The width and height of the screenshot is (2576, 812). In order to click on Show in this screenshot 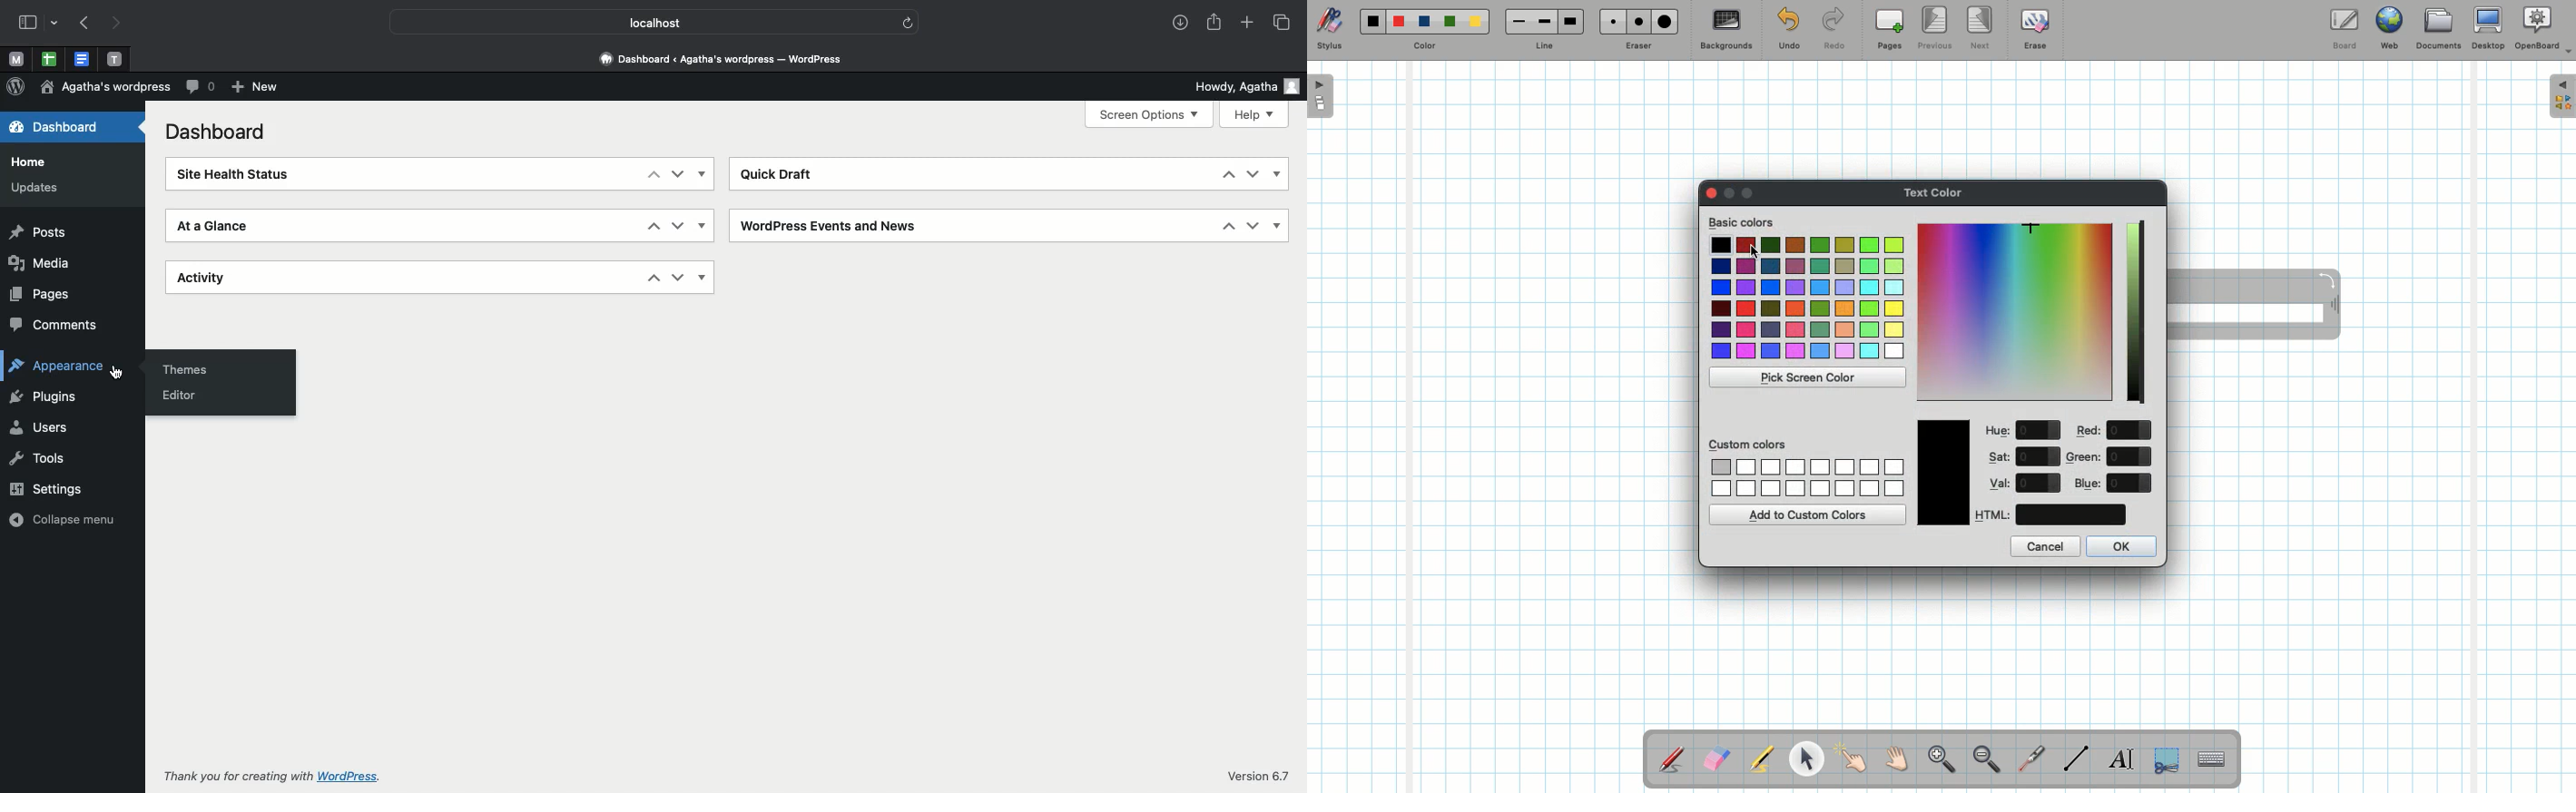, I will do `click(1277, 172)`.